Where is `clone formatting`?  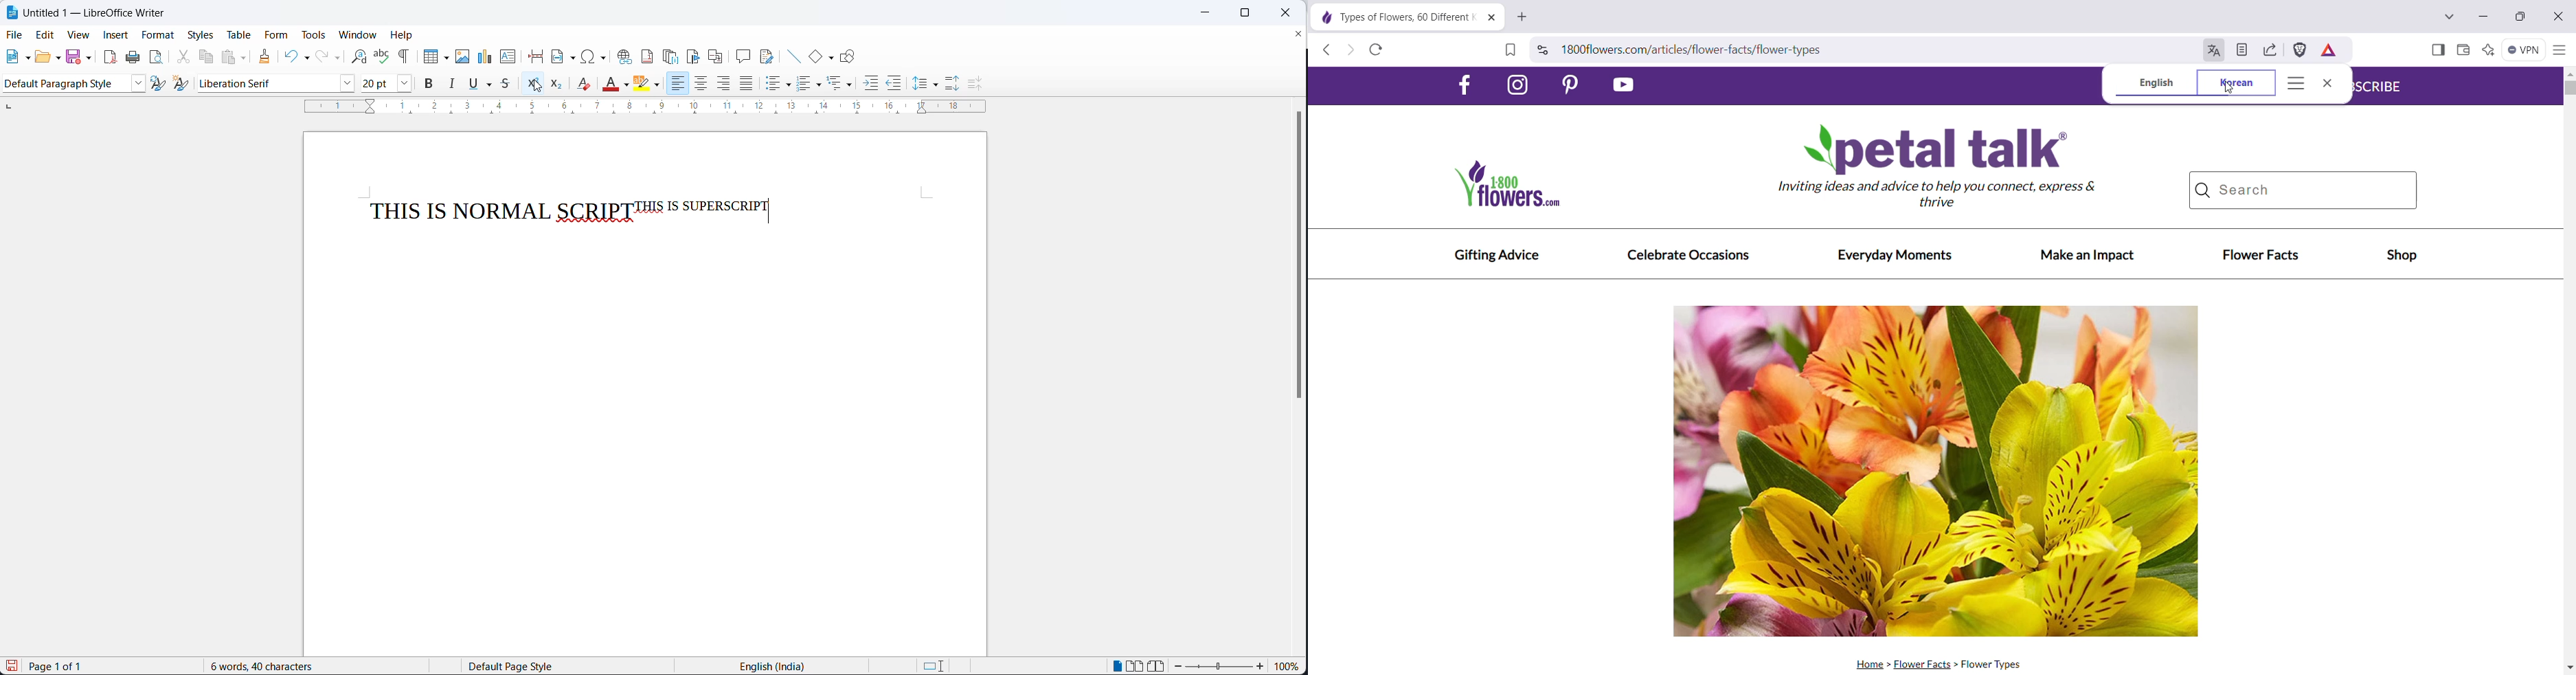
clone formatting is located at coordinates (269, 57).